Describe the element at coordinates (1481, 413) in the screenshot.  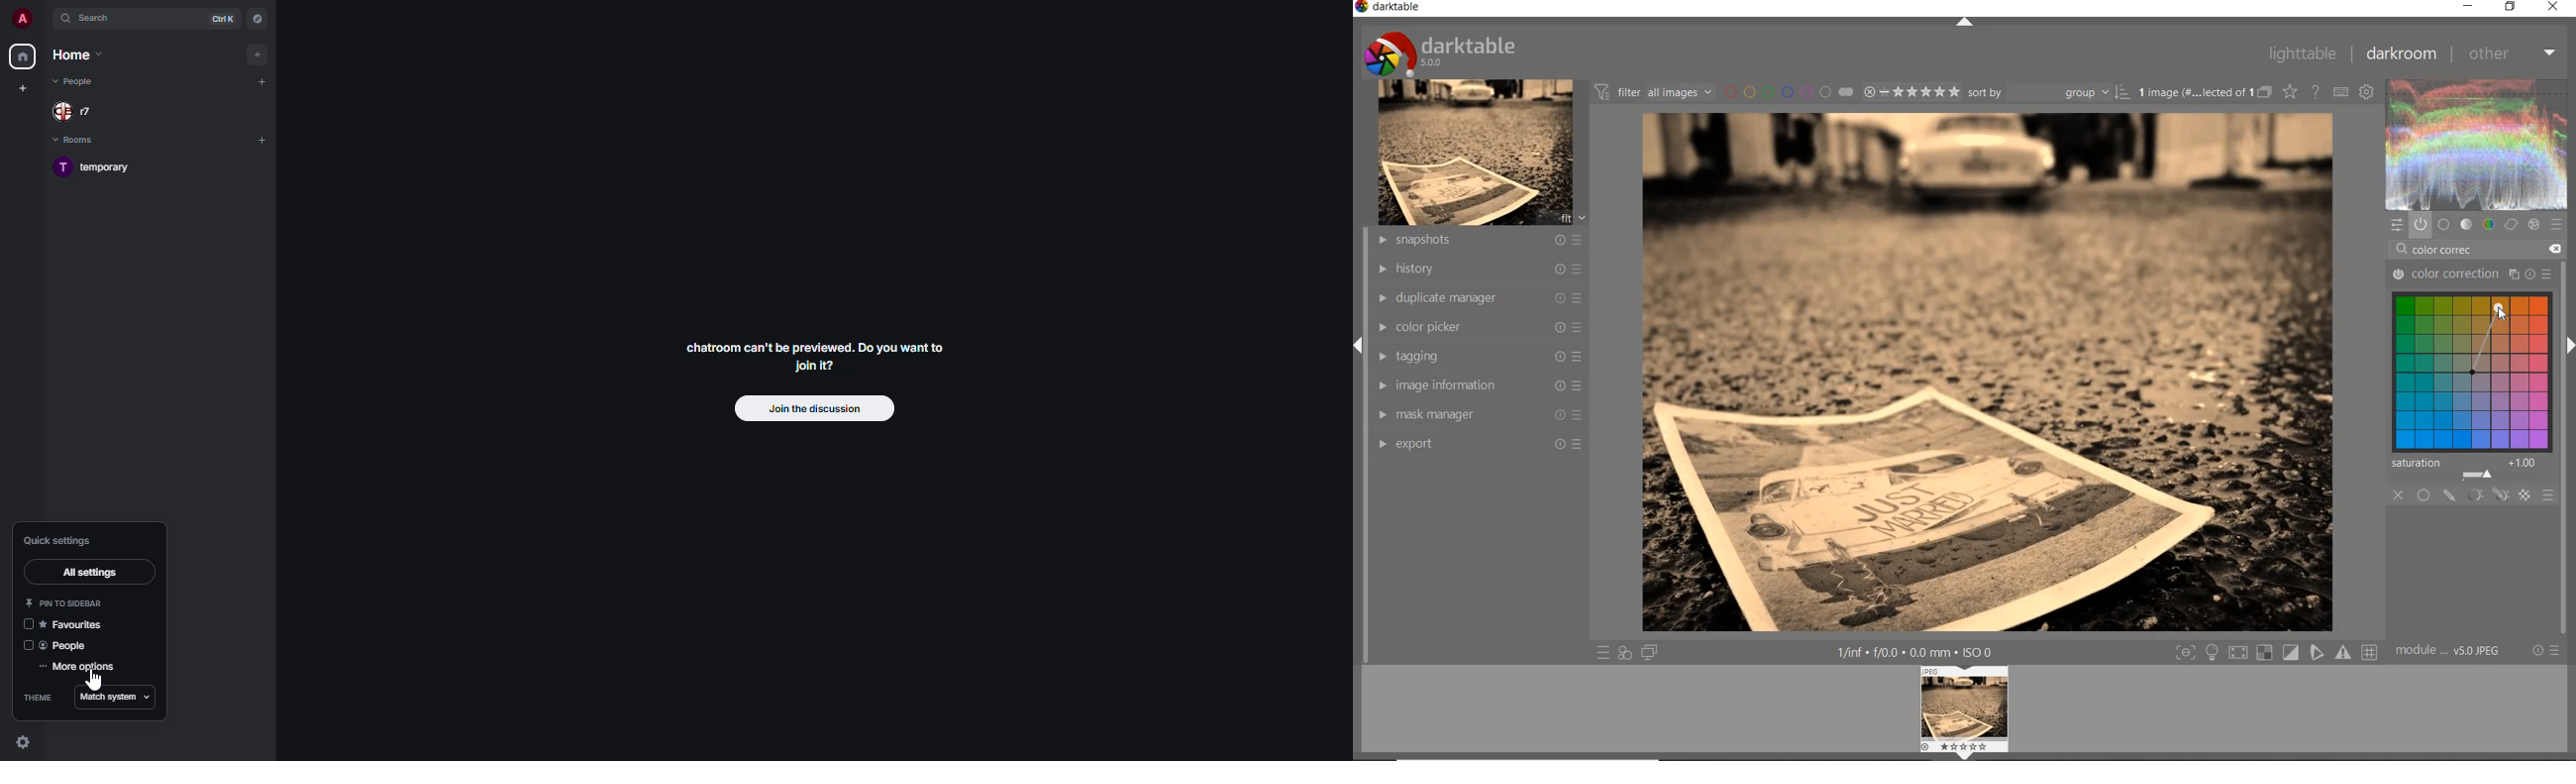
I see `mask manager` at that location.